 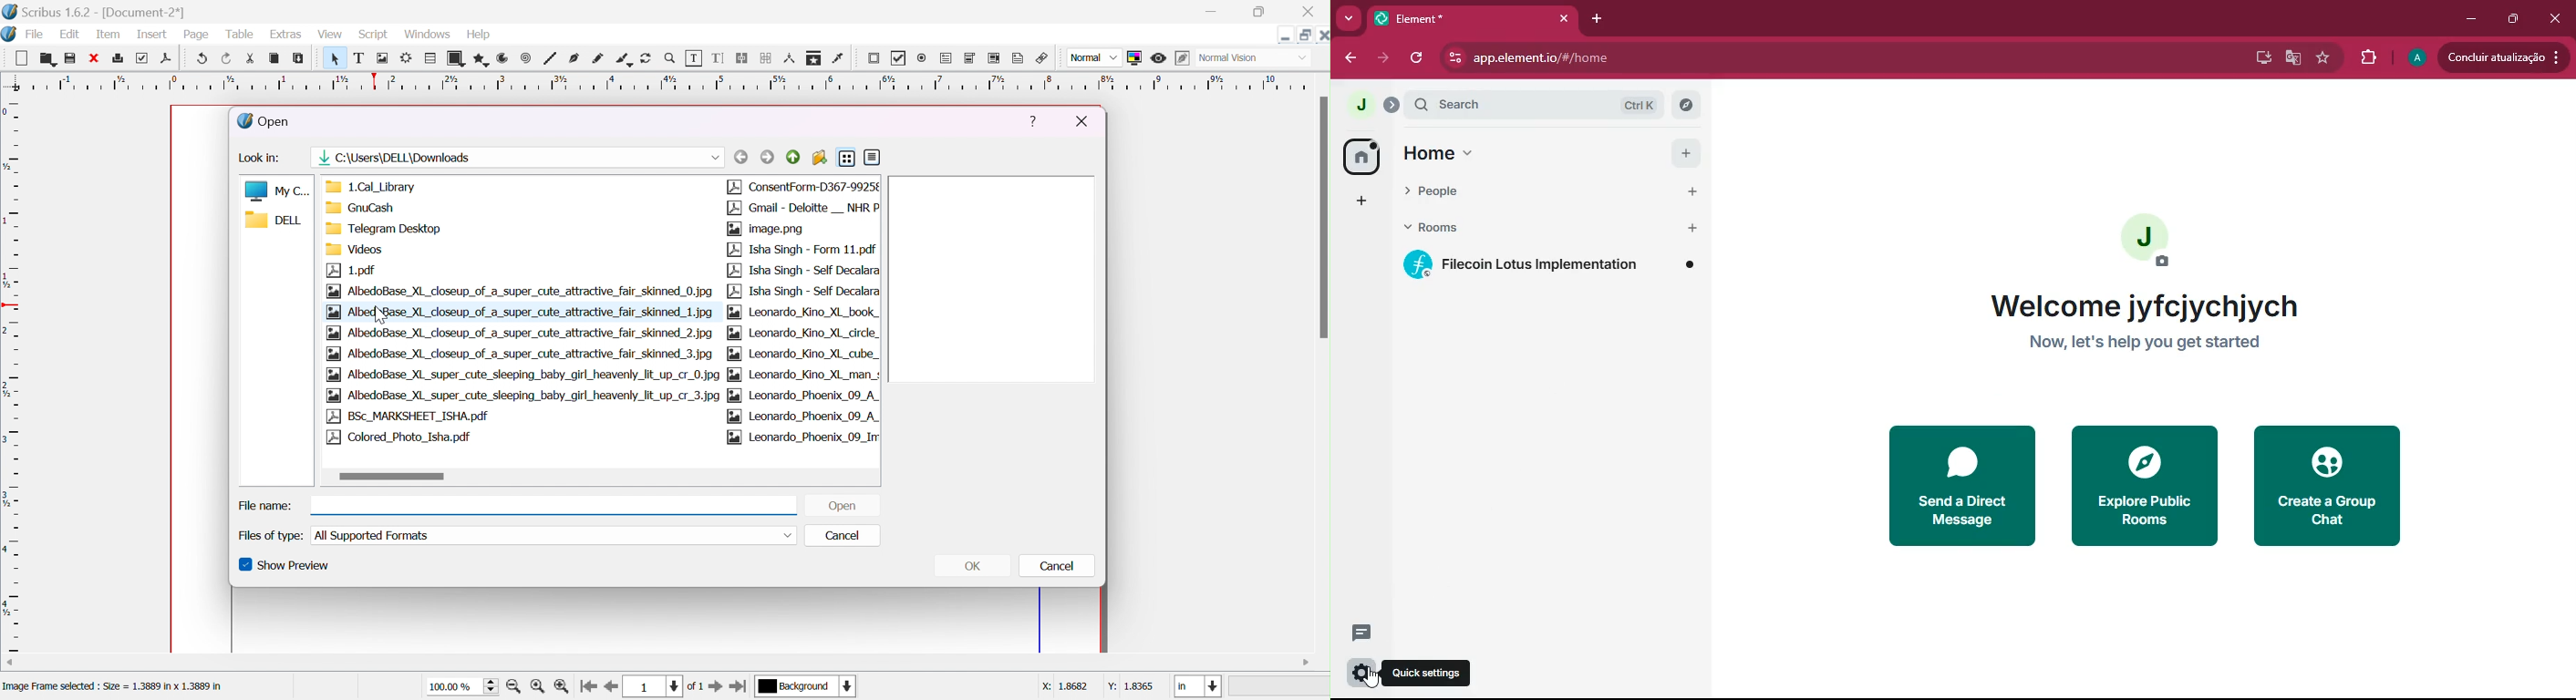 I want to click on conduir atualizacao, so click(x=2504, y=57).